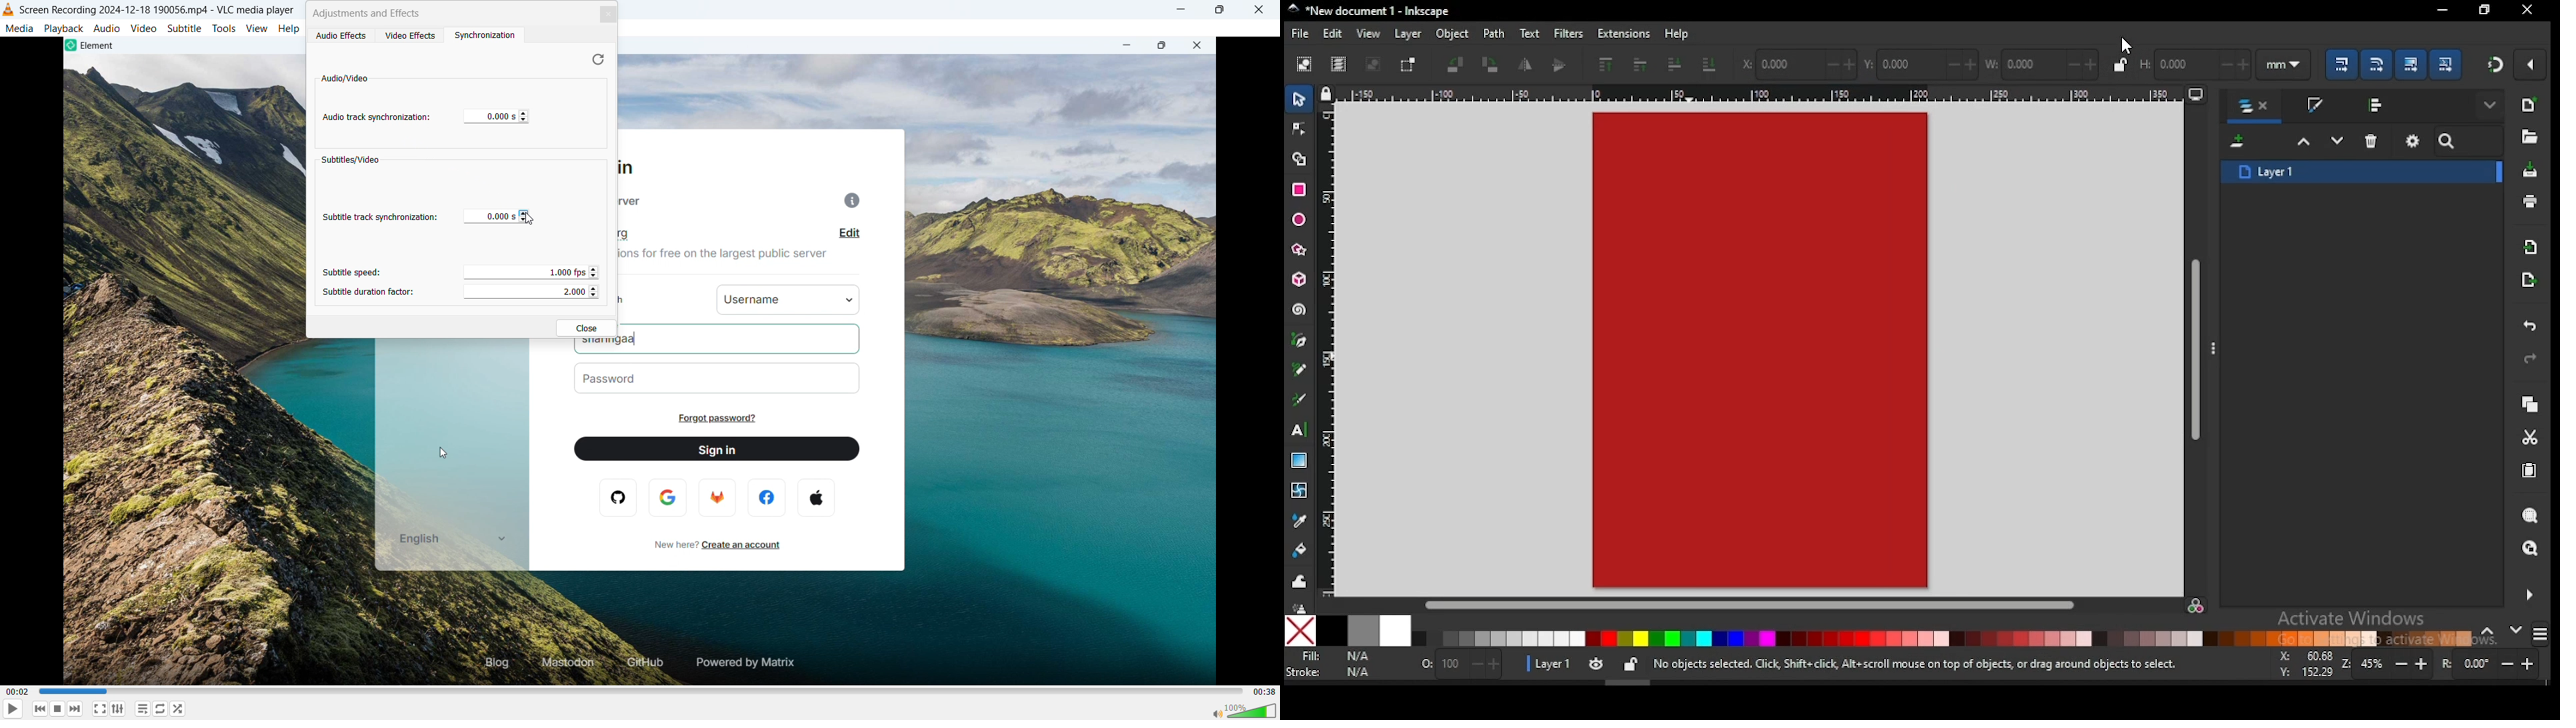 This screenshot has height=728, width=2576. Describe the element at coordinates (1798, 63) in the screenshot. I see `horizontal coordinates of selection` at that location.